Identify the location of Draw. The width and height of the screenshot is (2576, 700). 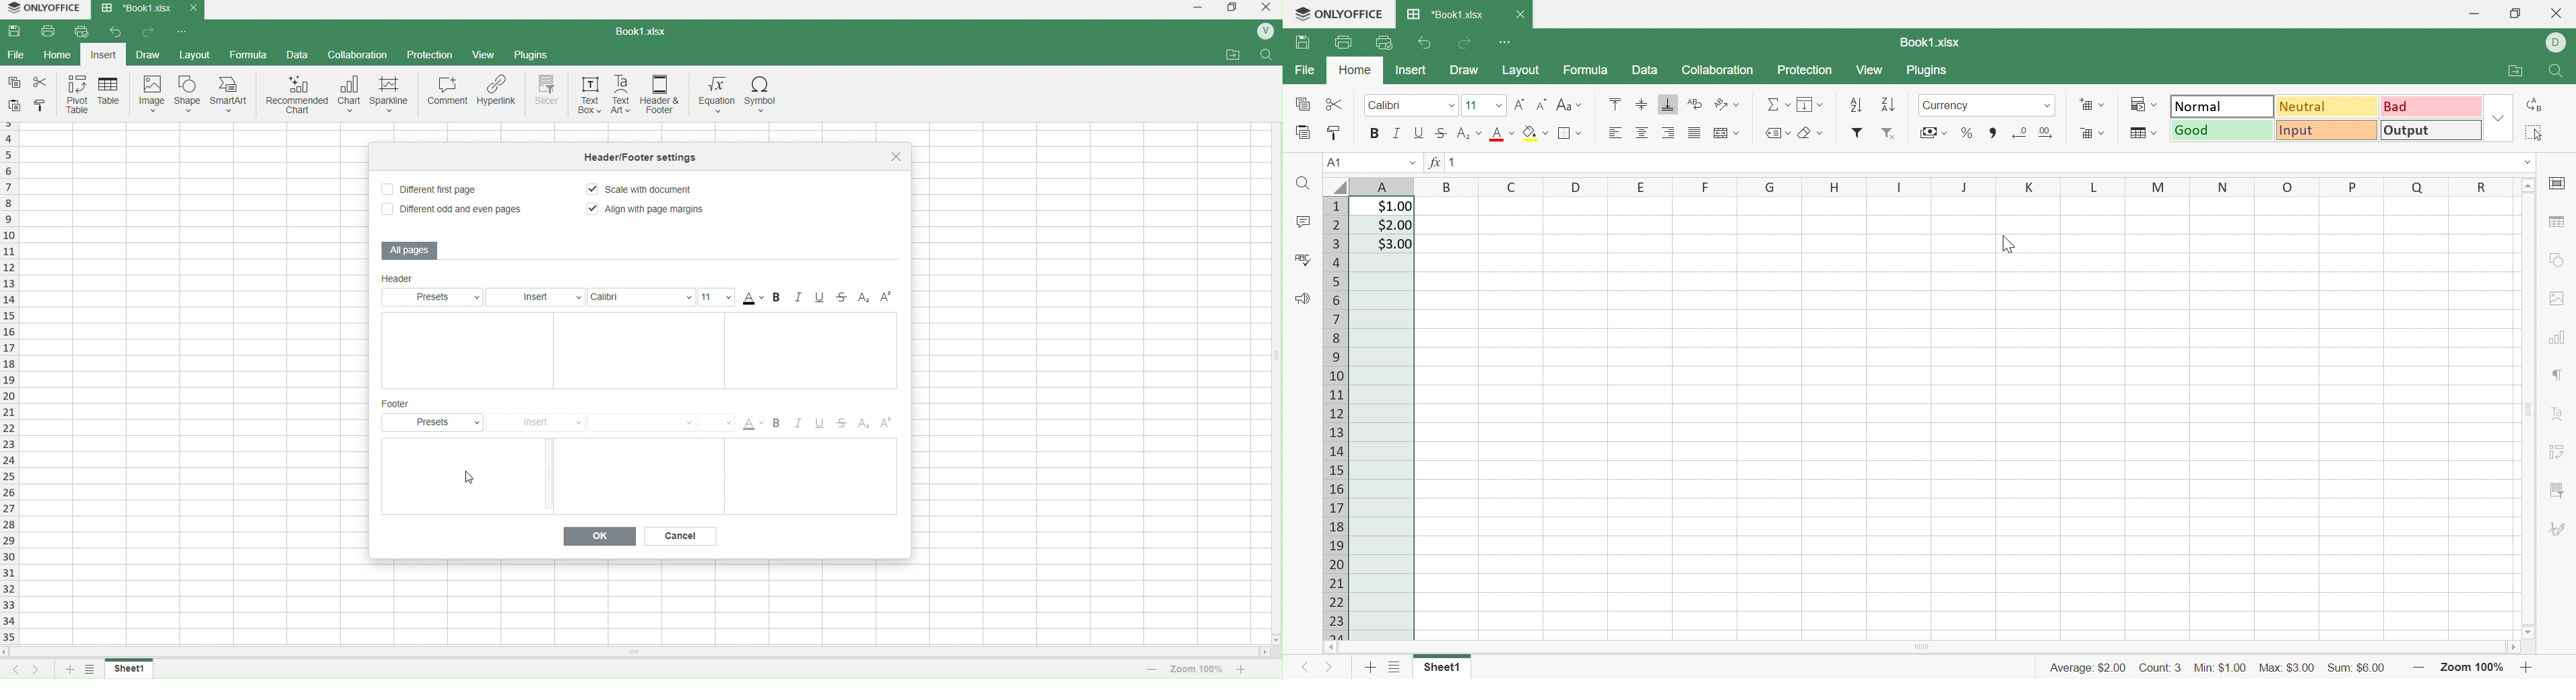
(1464, 71).